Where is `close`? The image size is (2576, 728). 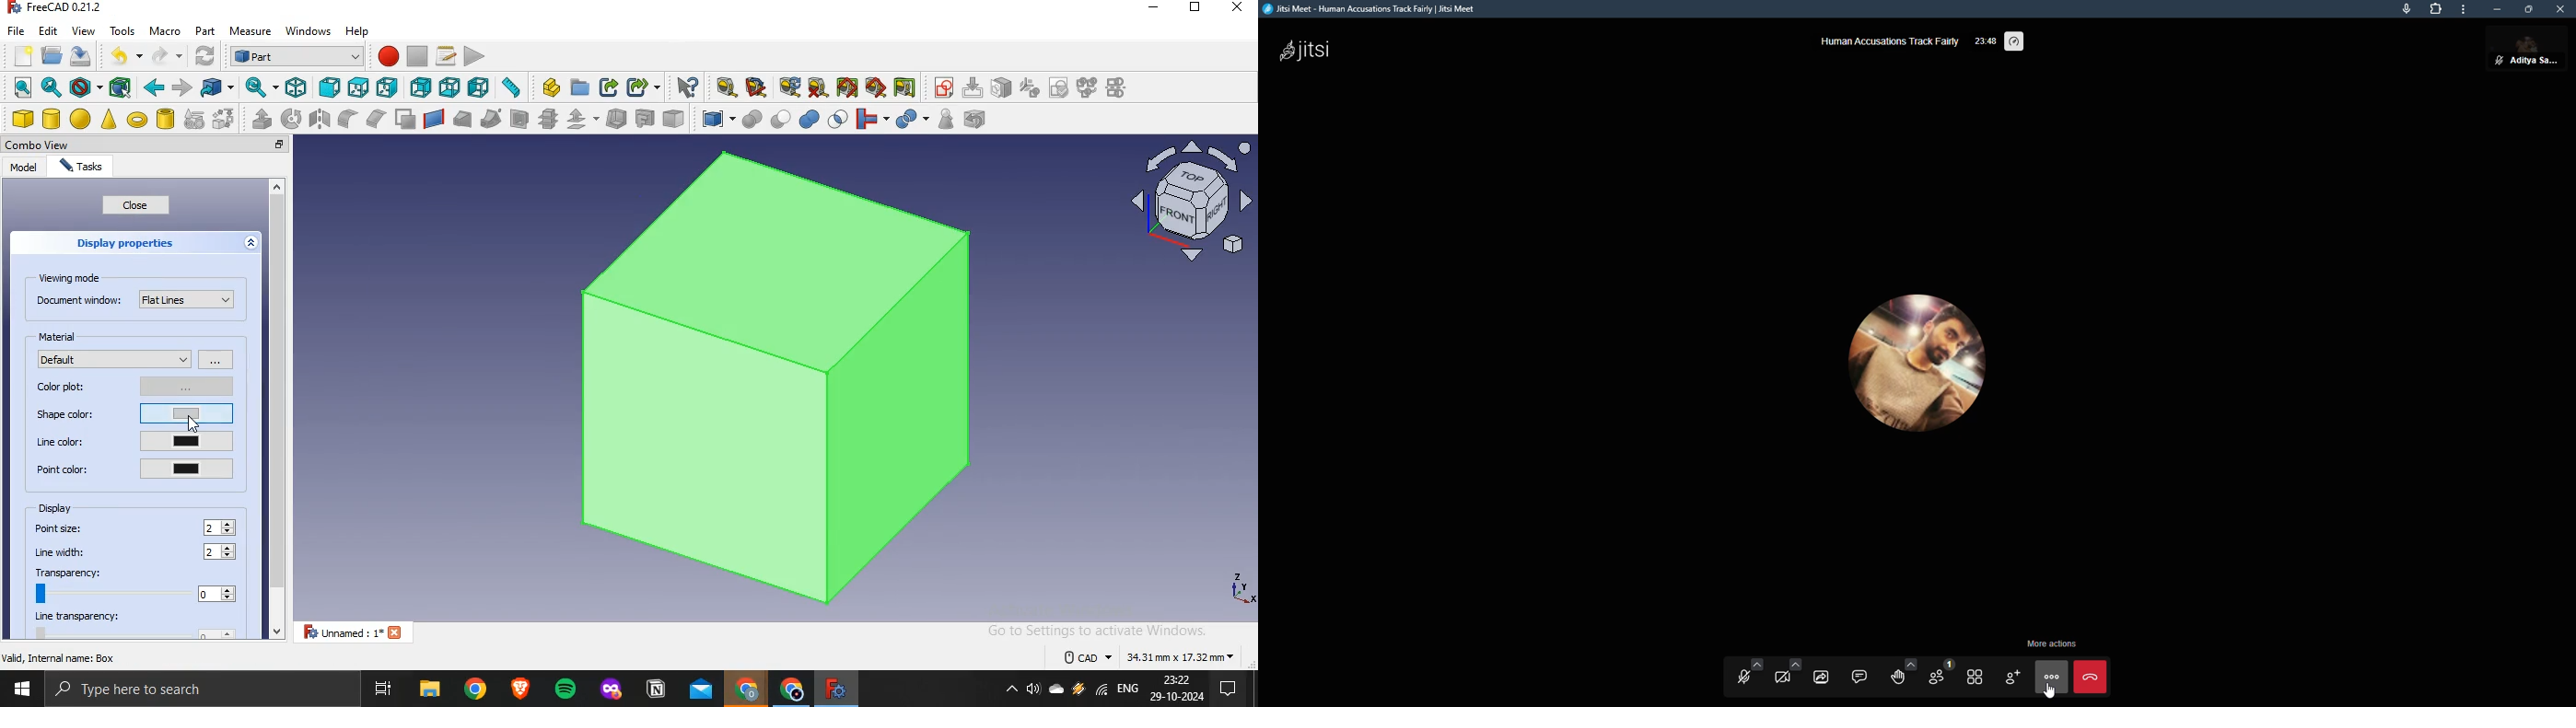 close is located at coordinates (136, 205).